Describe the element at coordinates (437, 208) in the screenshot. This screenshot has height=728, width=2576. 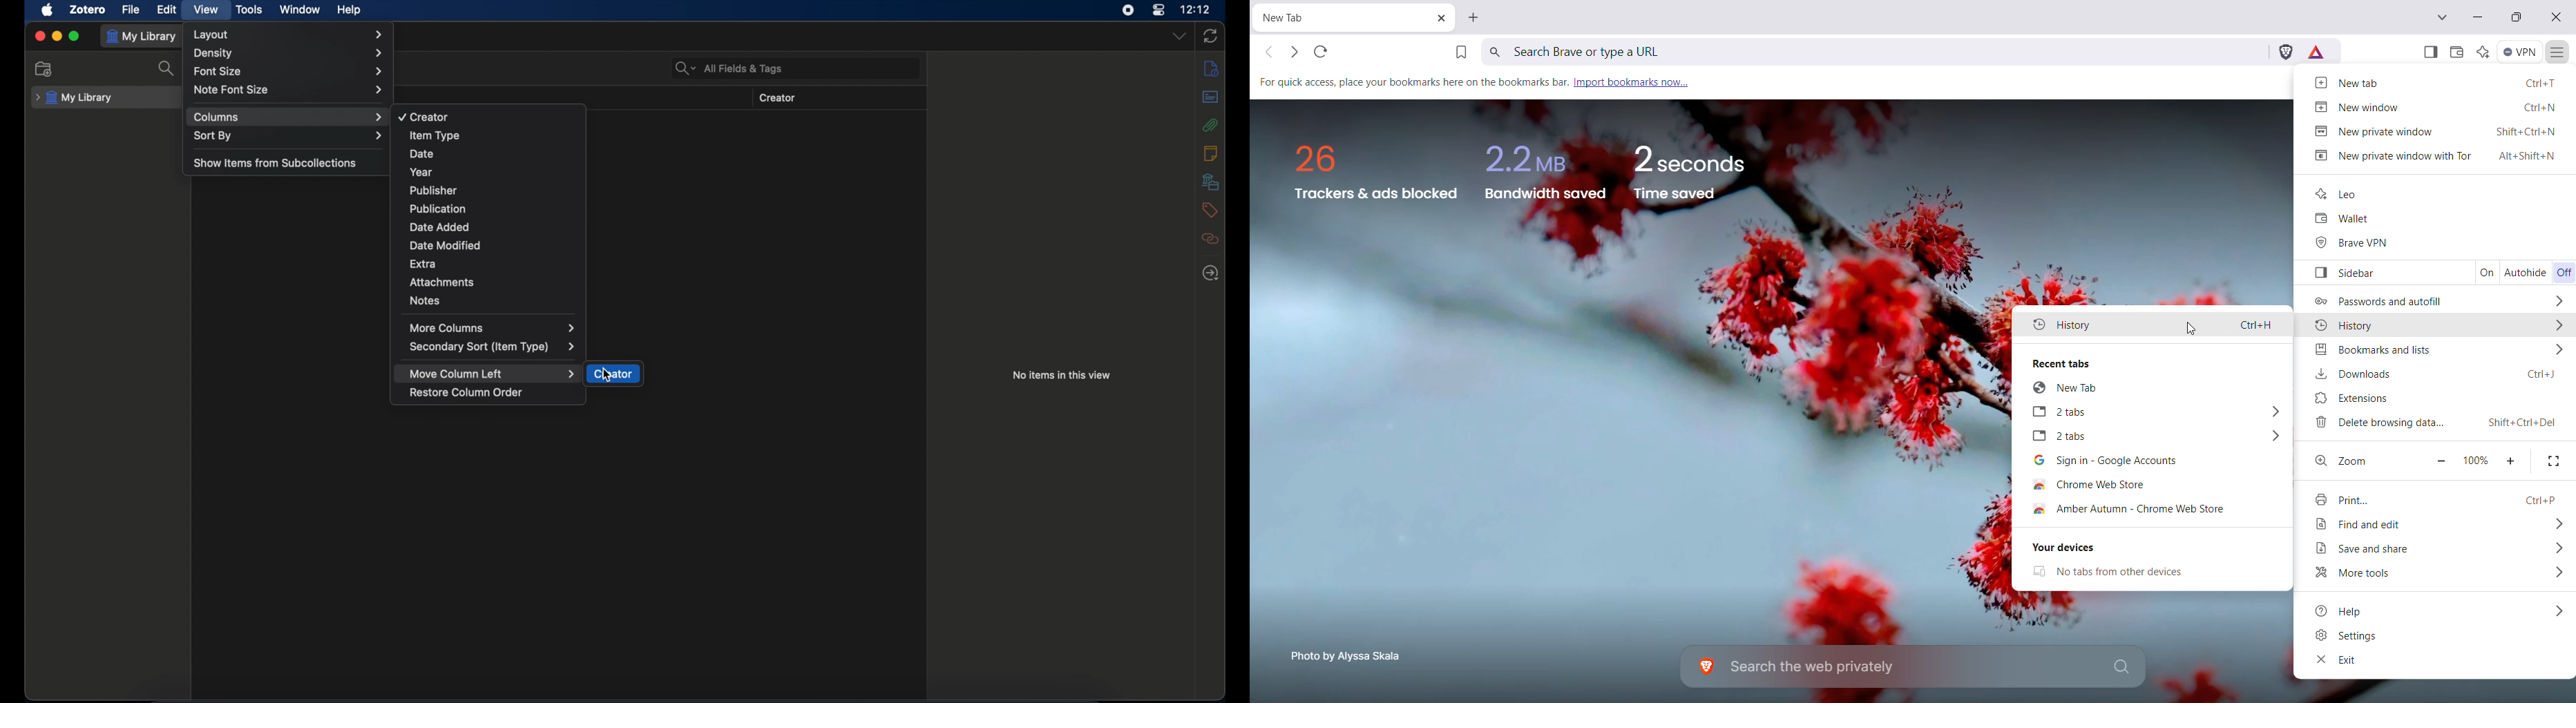
I see `publication` at that location.